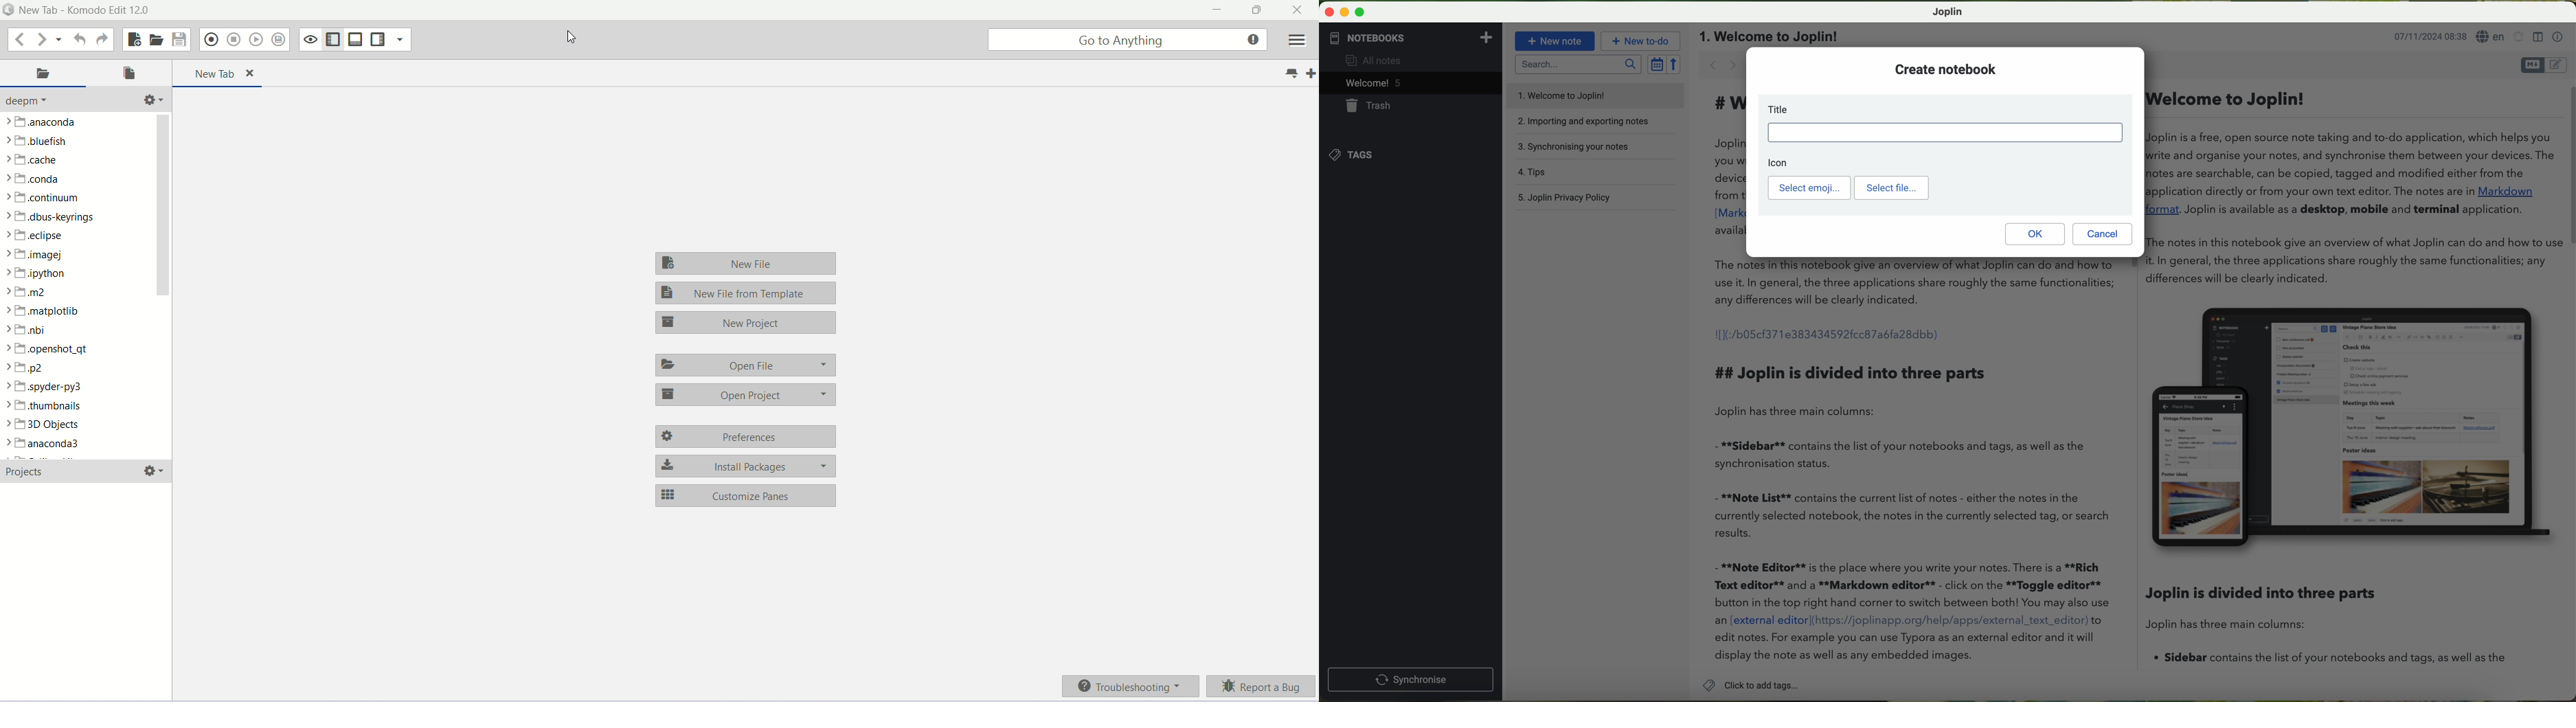 This screenshot has width=2576, height=728. Describe the element at coordinates (43, 74) in the screenshot. I see `location` at that location.